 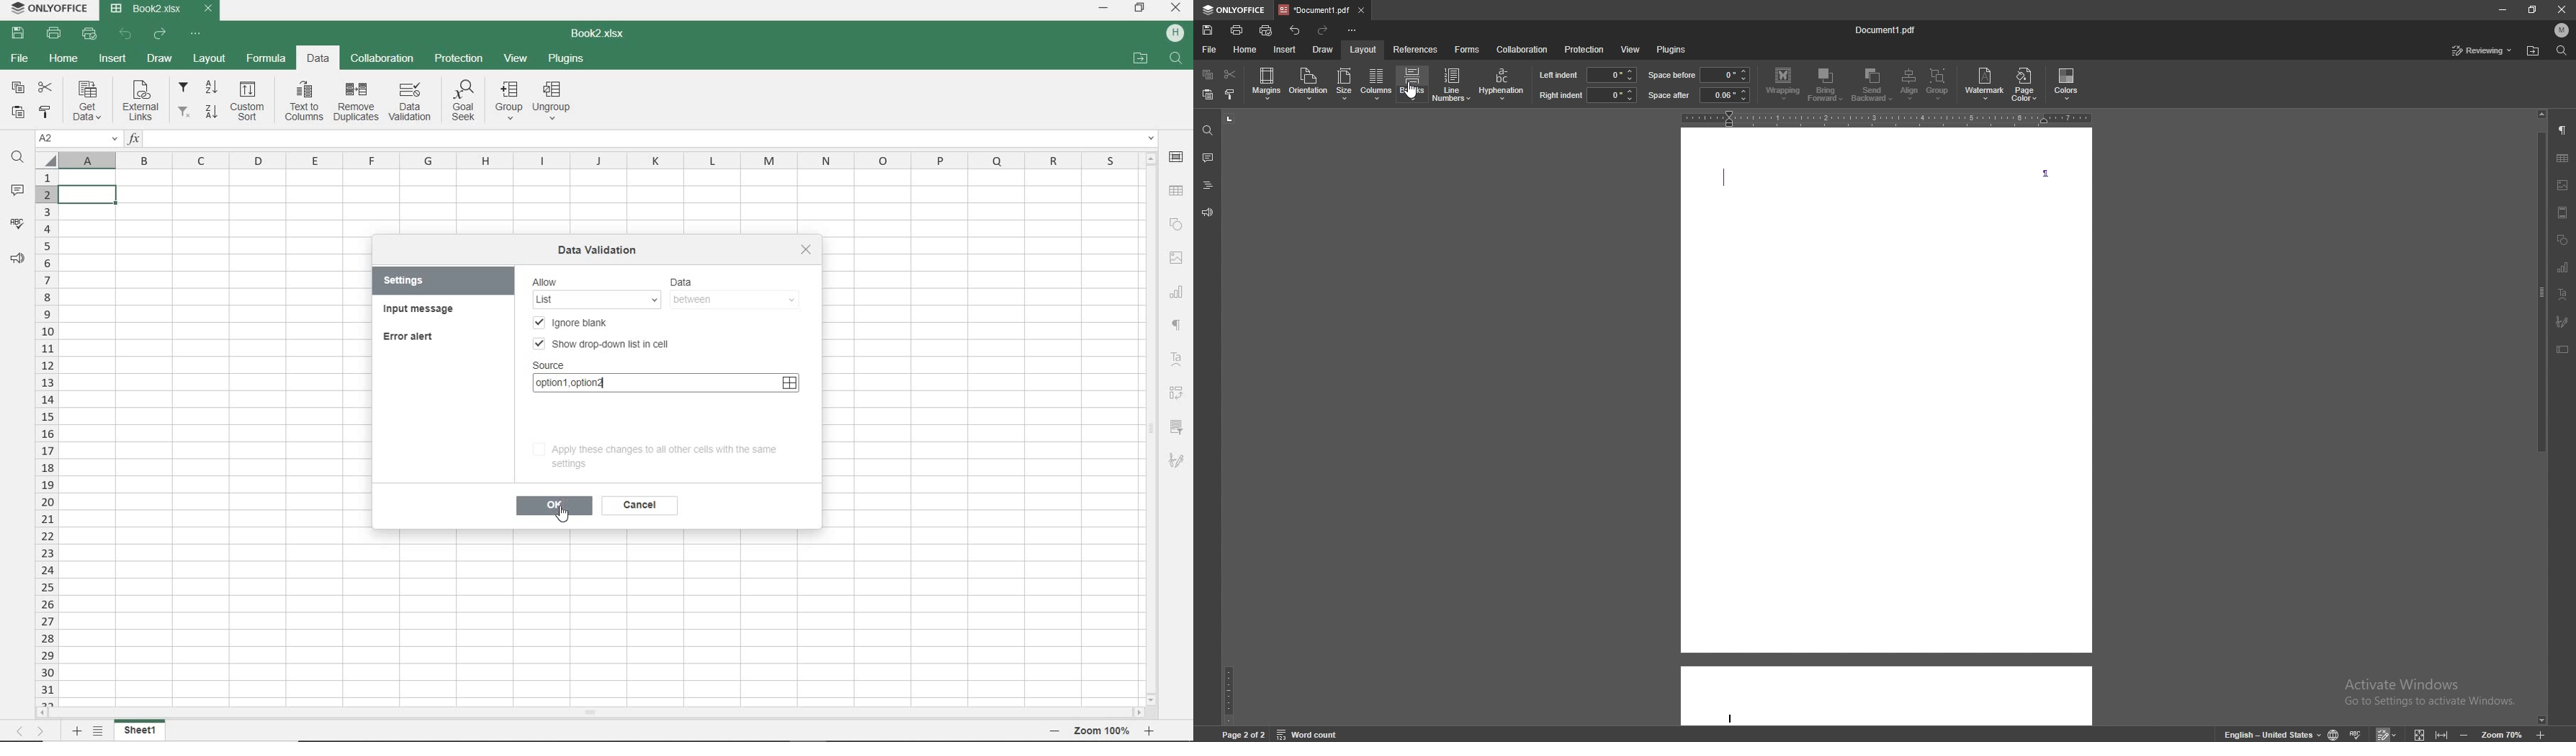 What do you see at coordinates (2543, 733) in the screenshot?
I see `Zoom in` at bounding box center [2543, 733].